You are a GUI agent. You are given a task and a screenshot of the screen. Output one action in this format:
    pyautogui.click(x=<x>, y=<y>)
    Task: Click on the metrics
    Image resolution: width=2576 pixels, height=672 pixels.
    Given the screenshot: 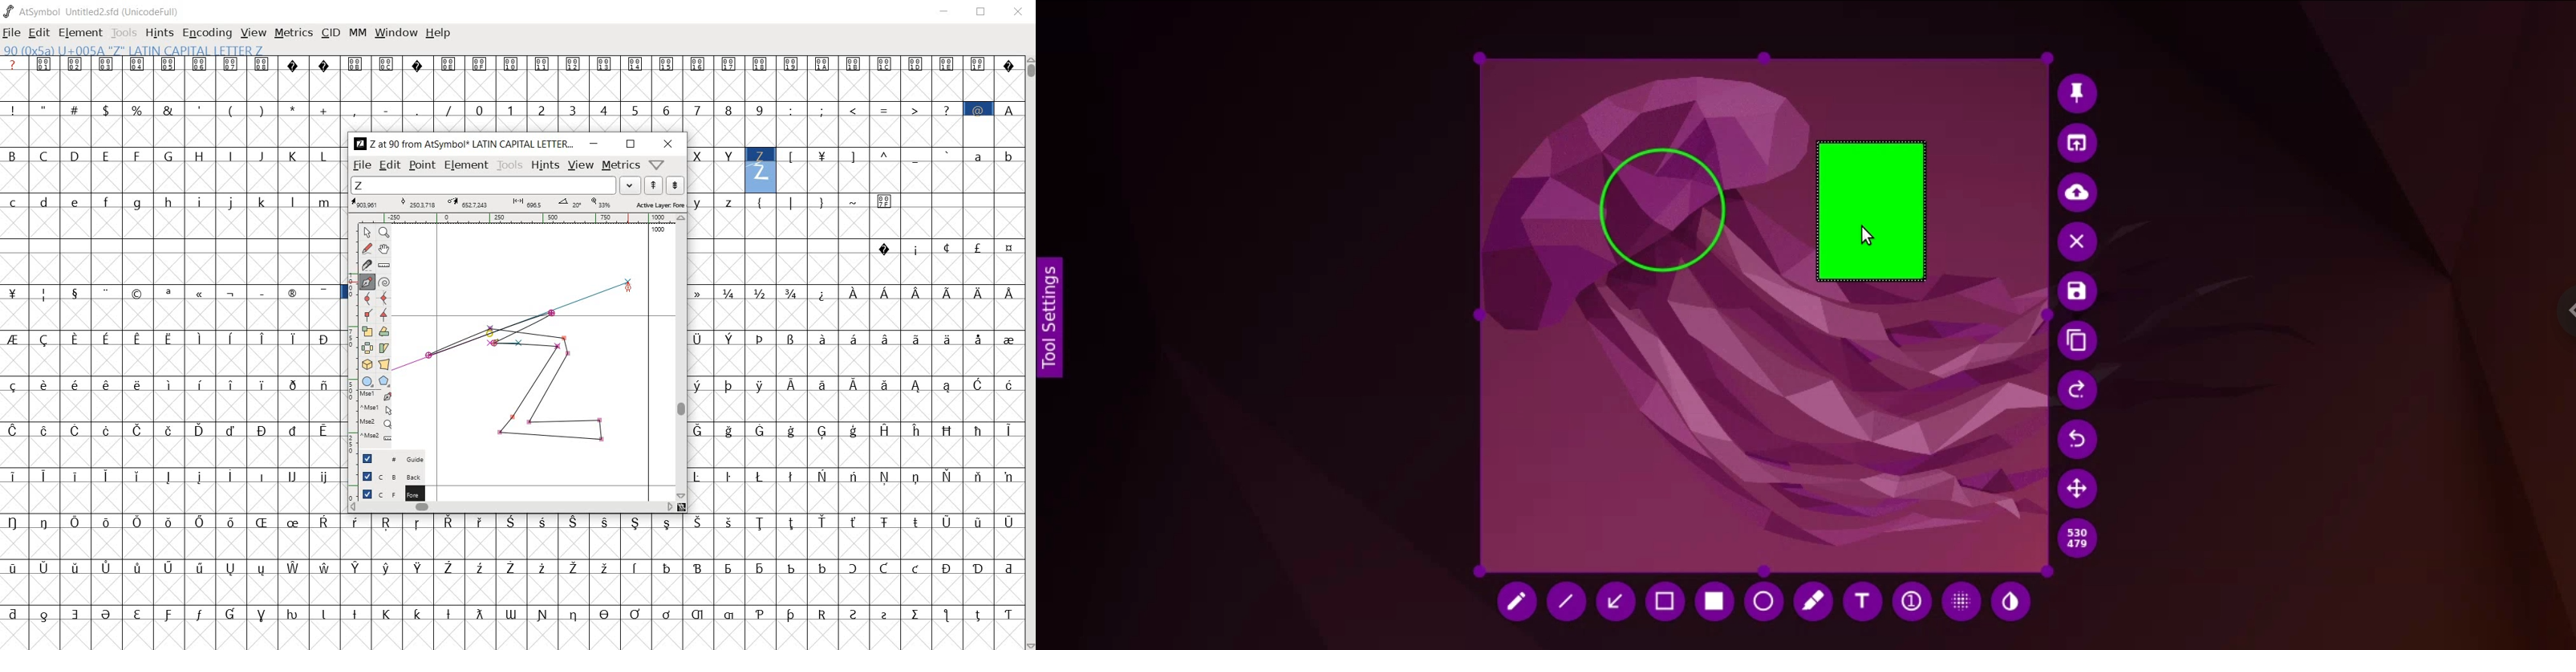 What is the action you would take?
    pyautogui.click(x=295, y=34)
    